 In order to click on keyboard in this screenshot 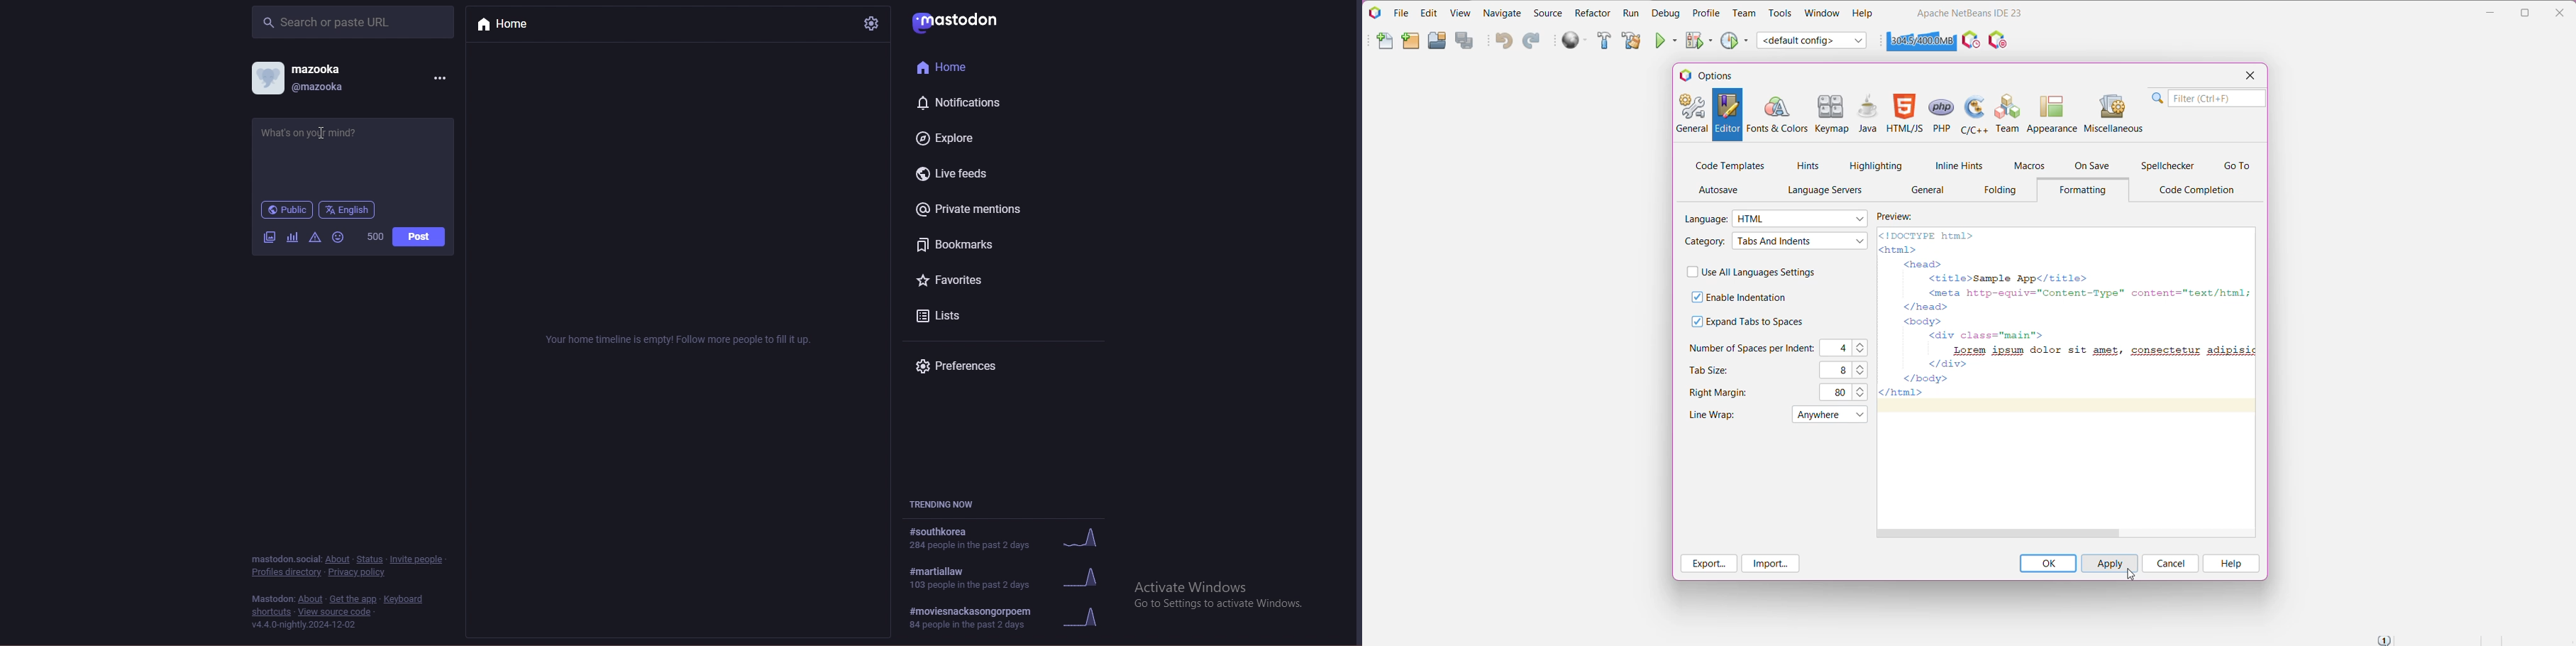, I will do `click(404, 599)`.